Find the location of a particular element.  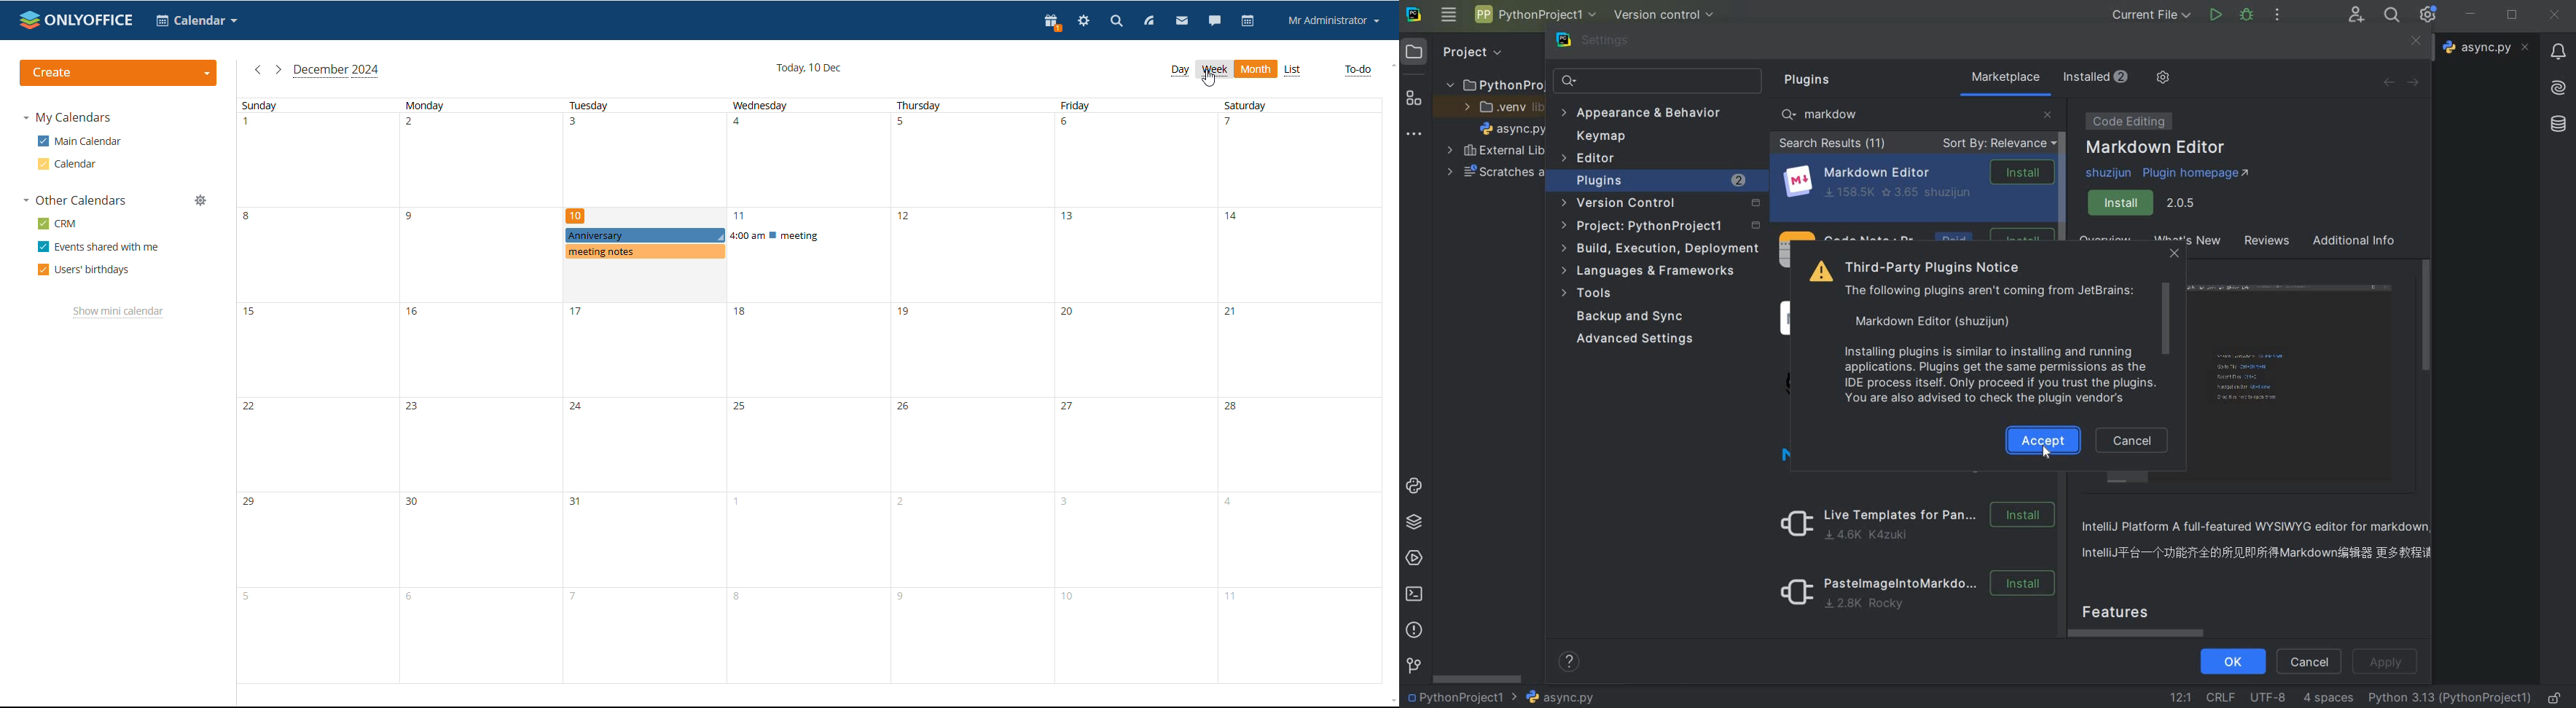

help is located at coordinates (1571, 663).